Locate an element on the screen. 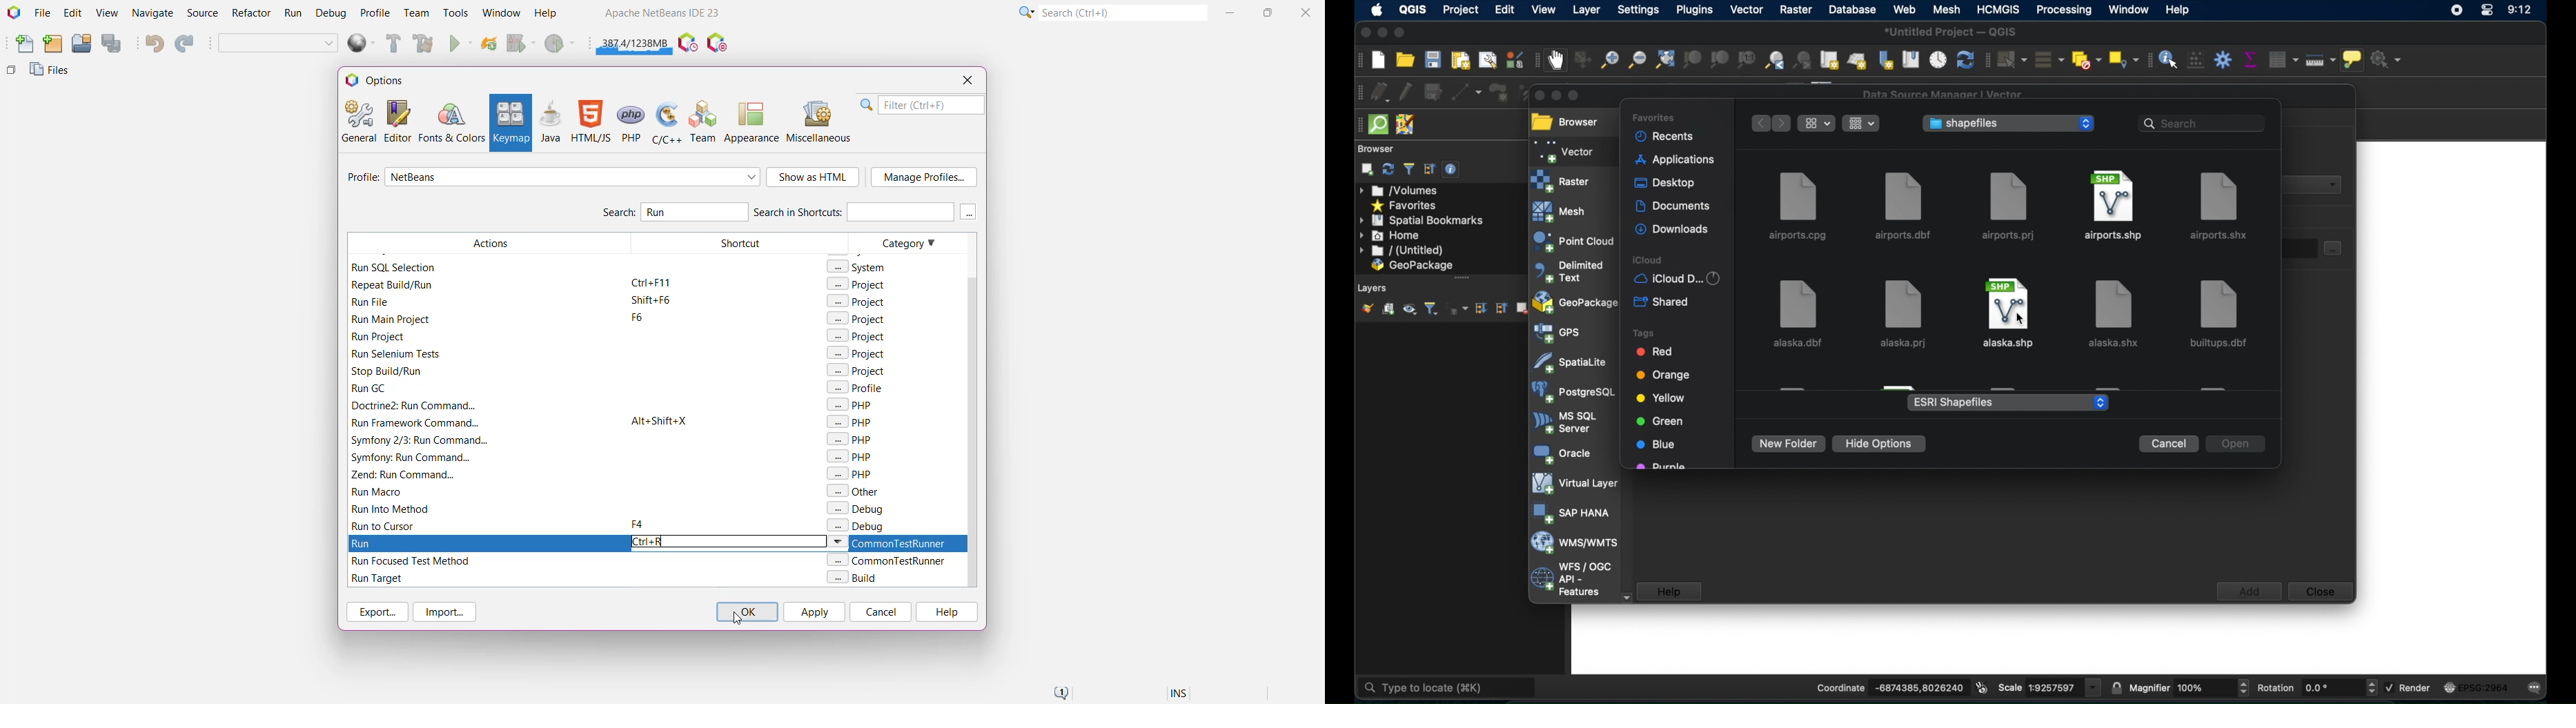  add polygon feature is located at coordinates (1496, 91).